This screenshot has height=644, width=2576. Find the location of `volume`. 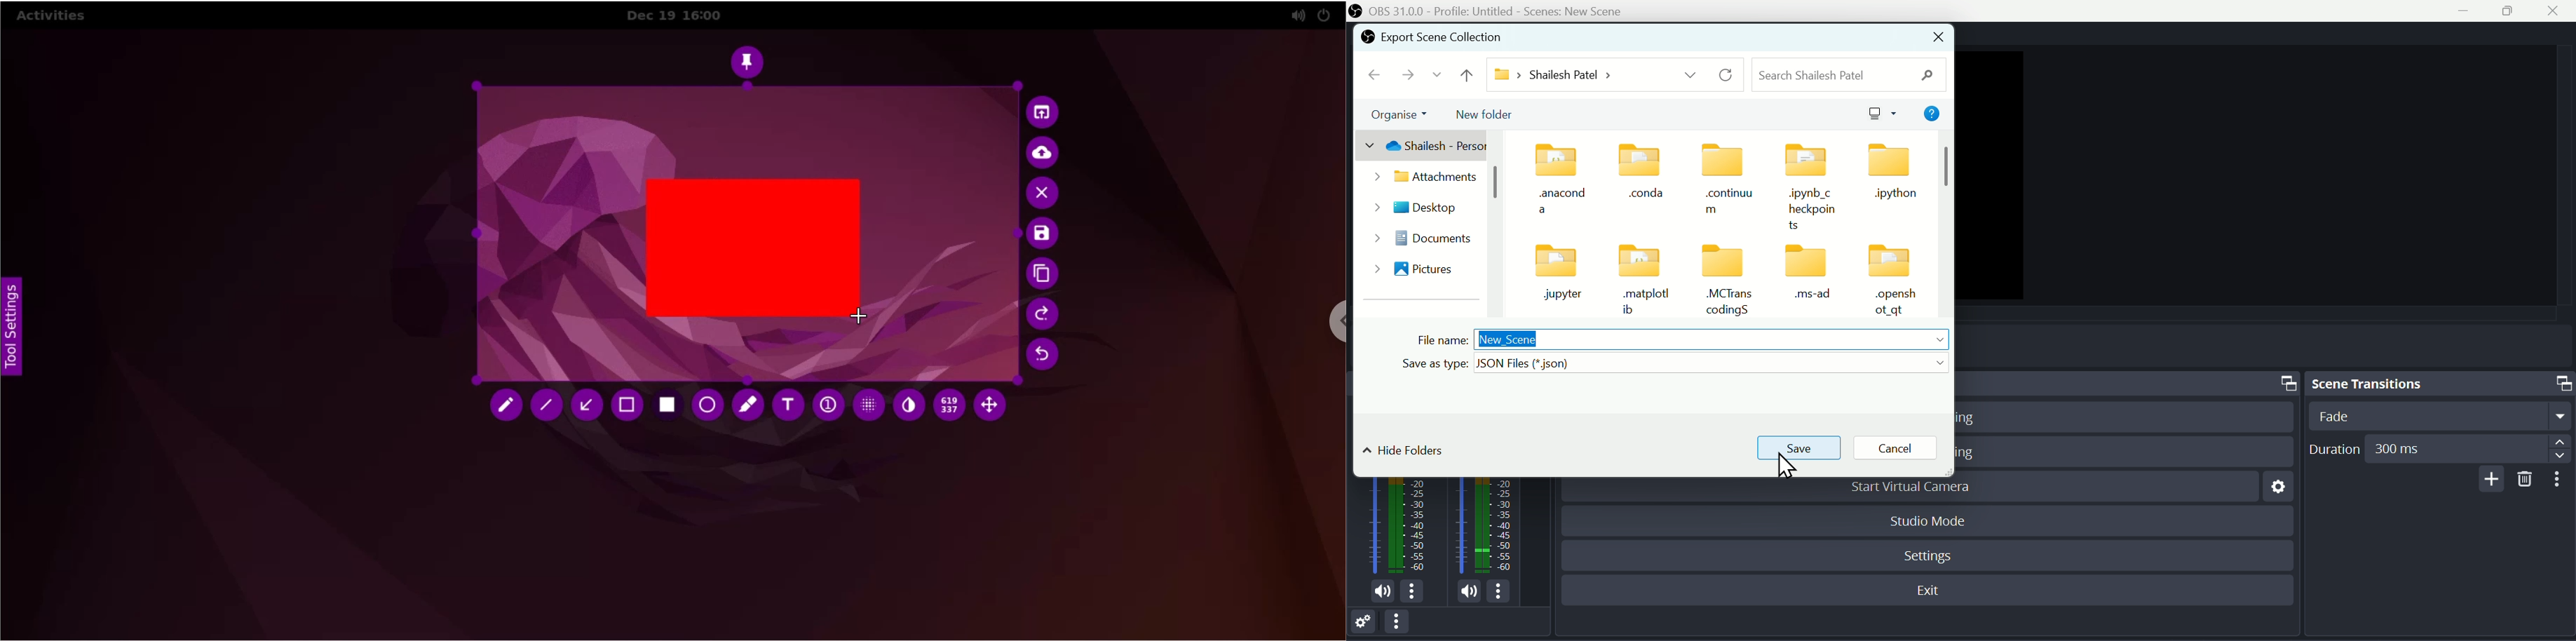

volume is located at coordinates (1462, 590).